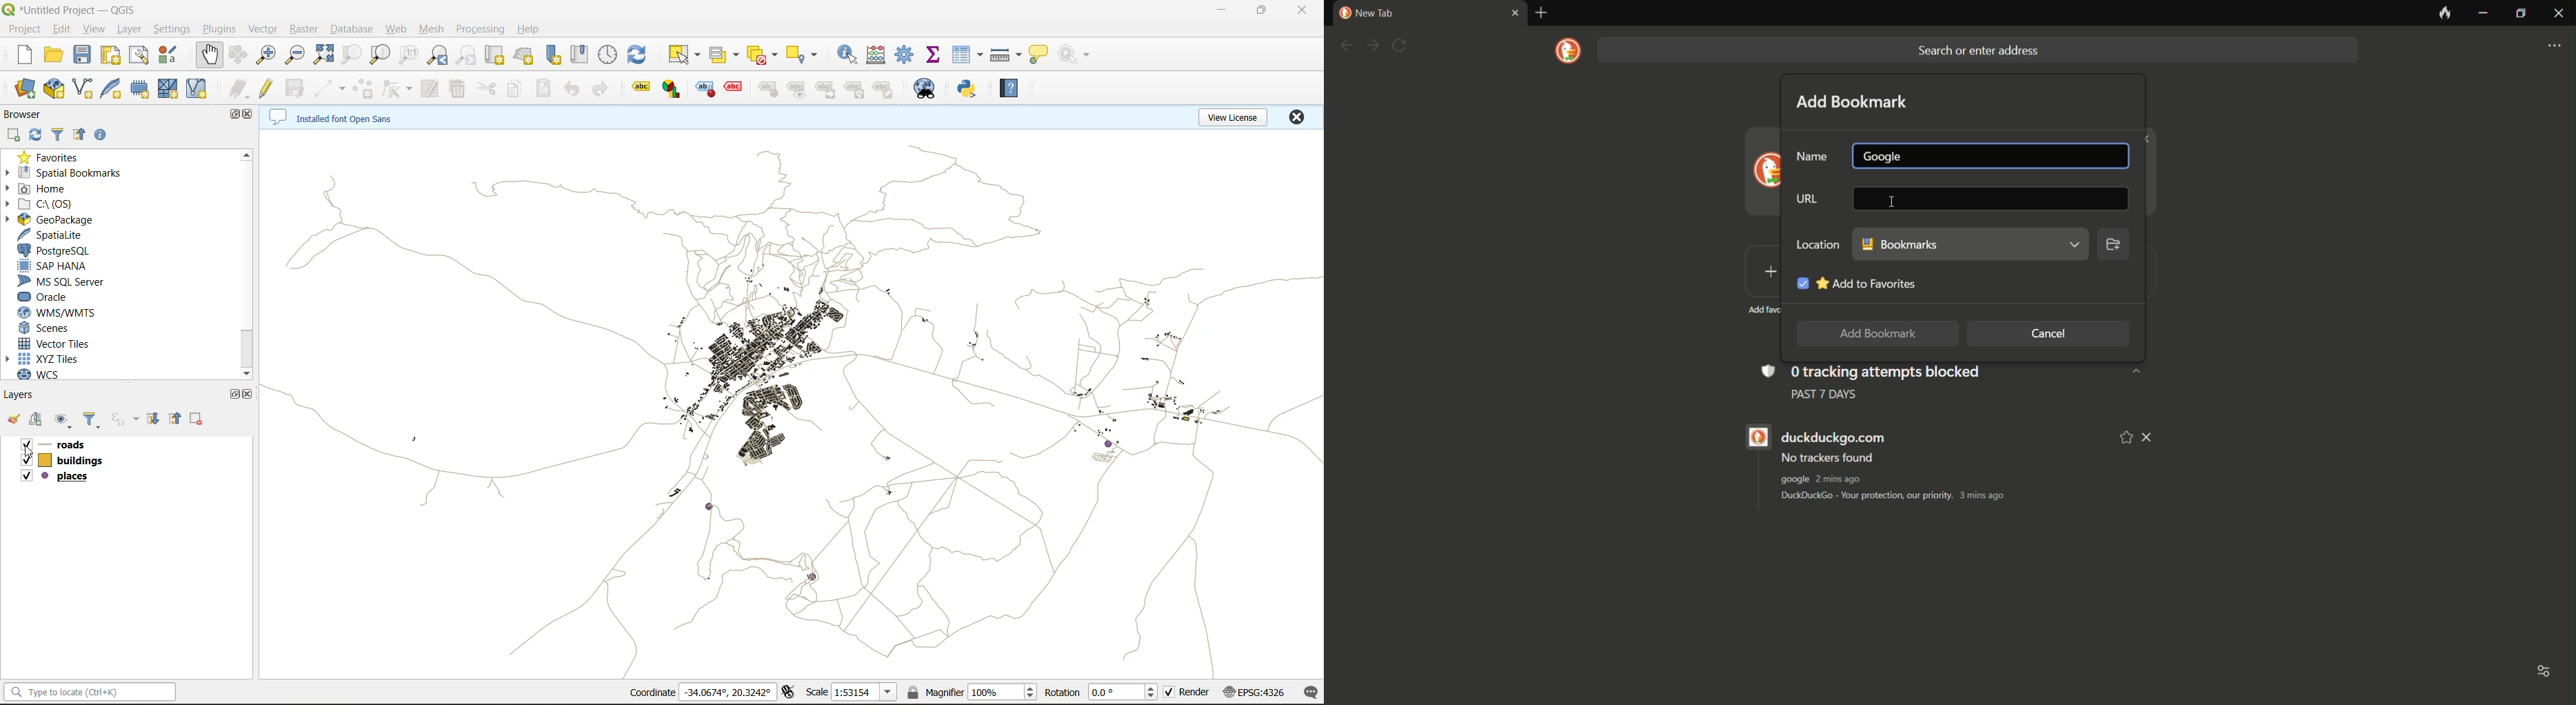 Image resolution: width=2576 pixels, height=728 pixels. Describe the element at coordinates (66, 298) in the screenshot. I see `oracle` at that location.